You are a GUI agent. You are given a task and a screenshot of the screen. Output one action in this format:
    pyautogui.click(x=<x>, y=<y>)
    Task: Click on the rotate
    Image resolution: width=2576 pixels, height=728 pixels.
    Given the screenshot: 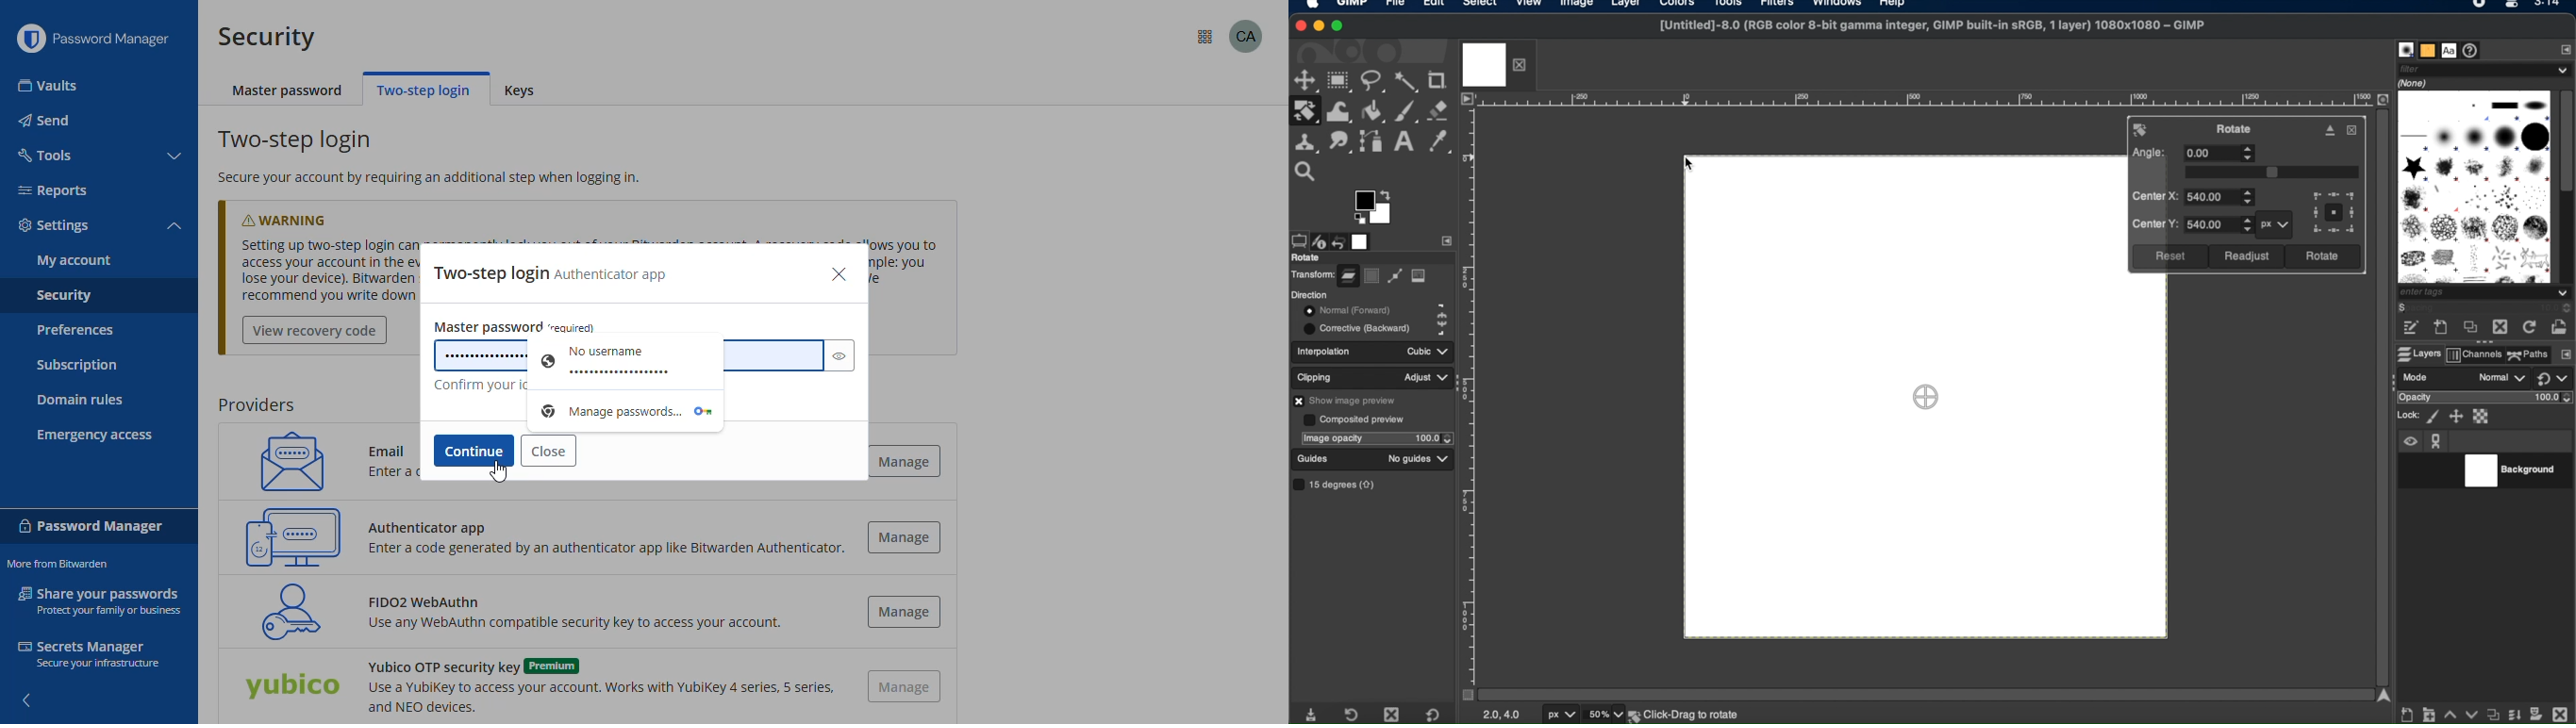 What is the action you would take?
    pyautogui.click(x=2322, y=257)
    